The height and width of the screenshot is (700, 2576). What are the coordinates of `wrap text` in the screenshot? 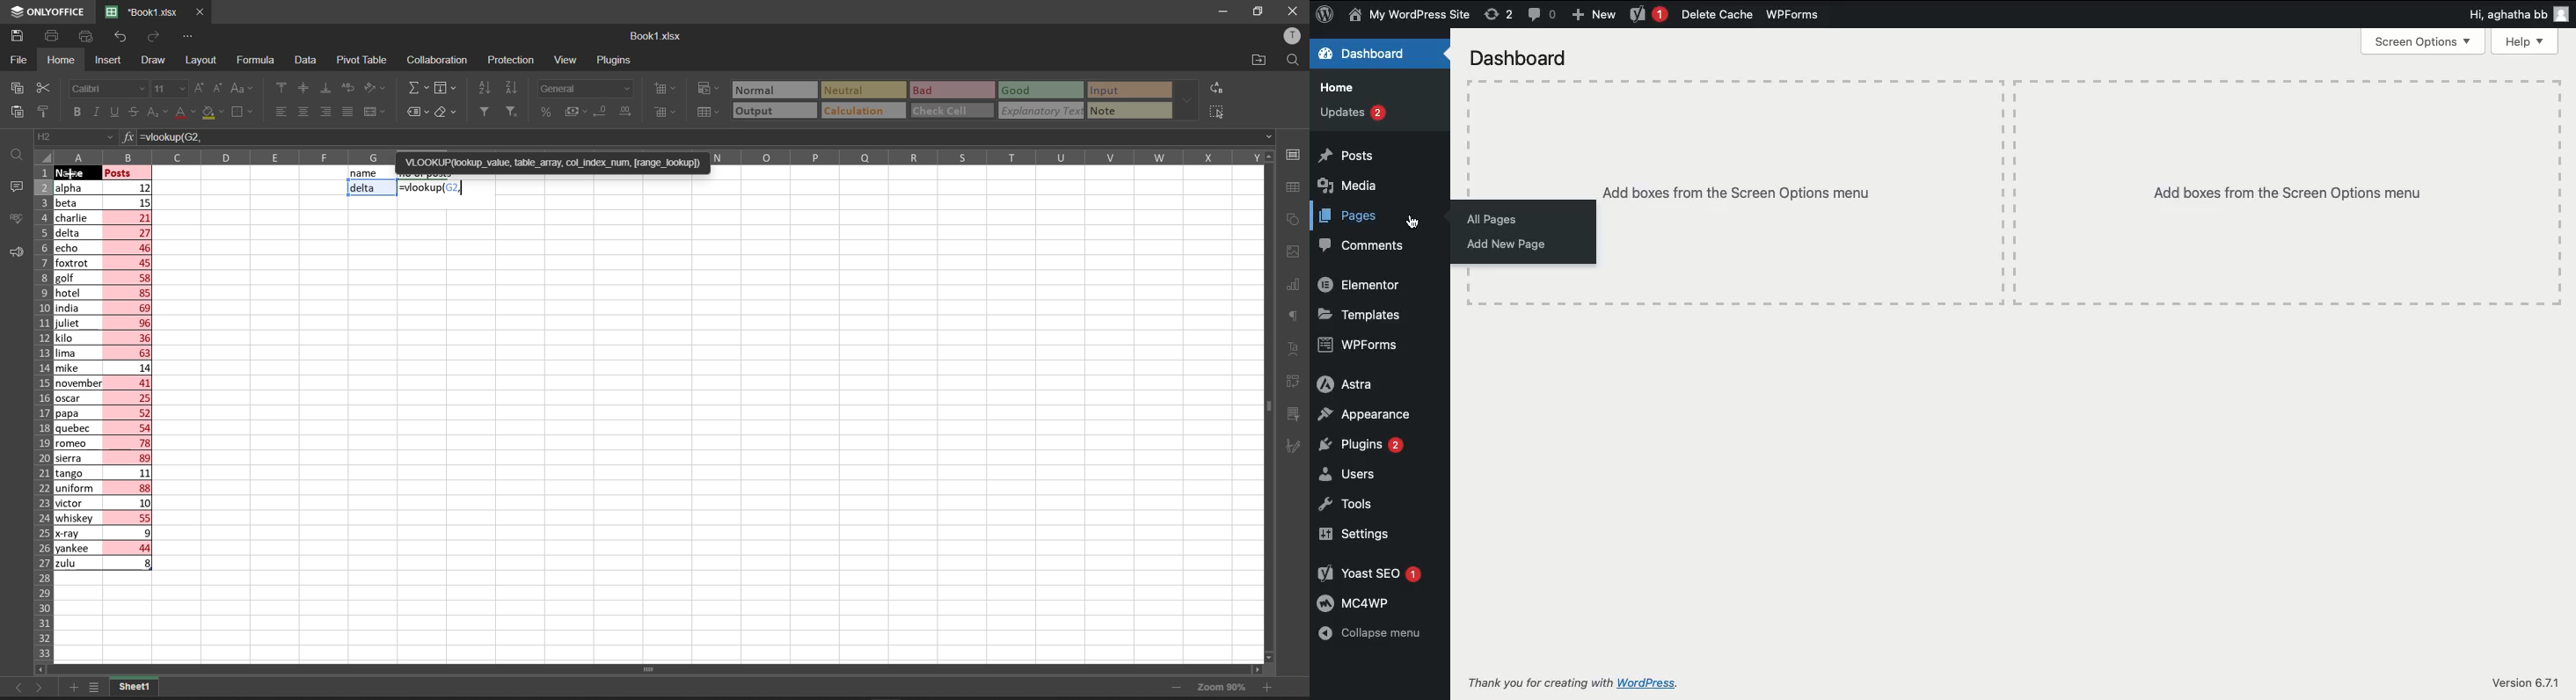 It's located at (352, 89).